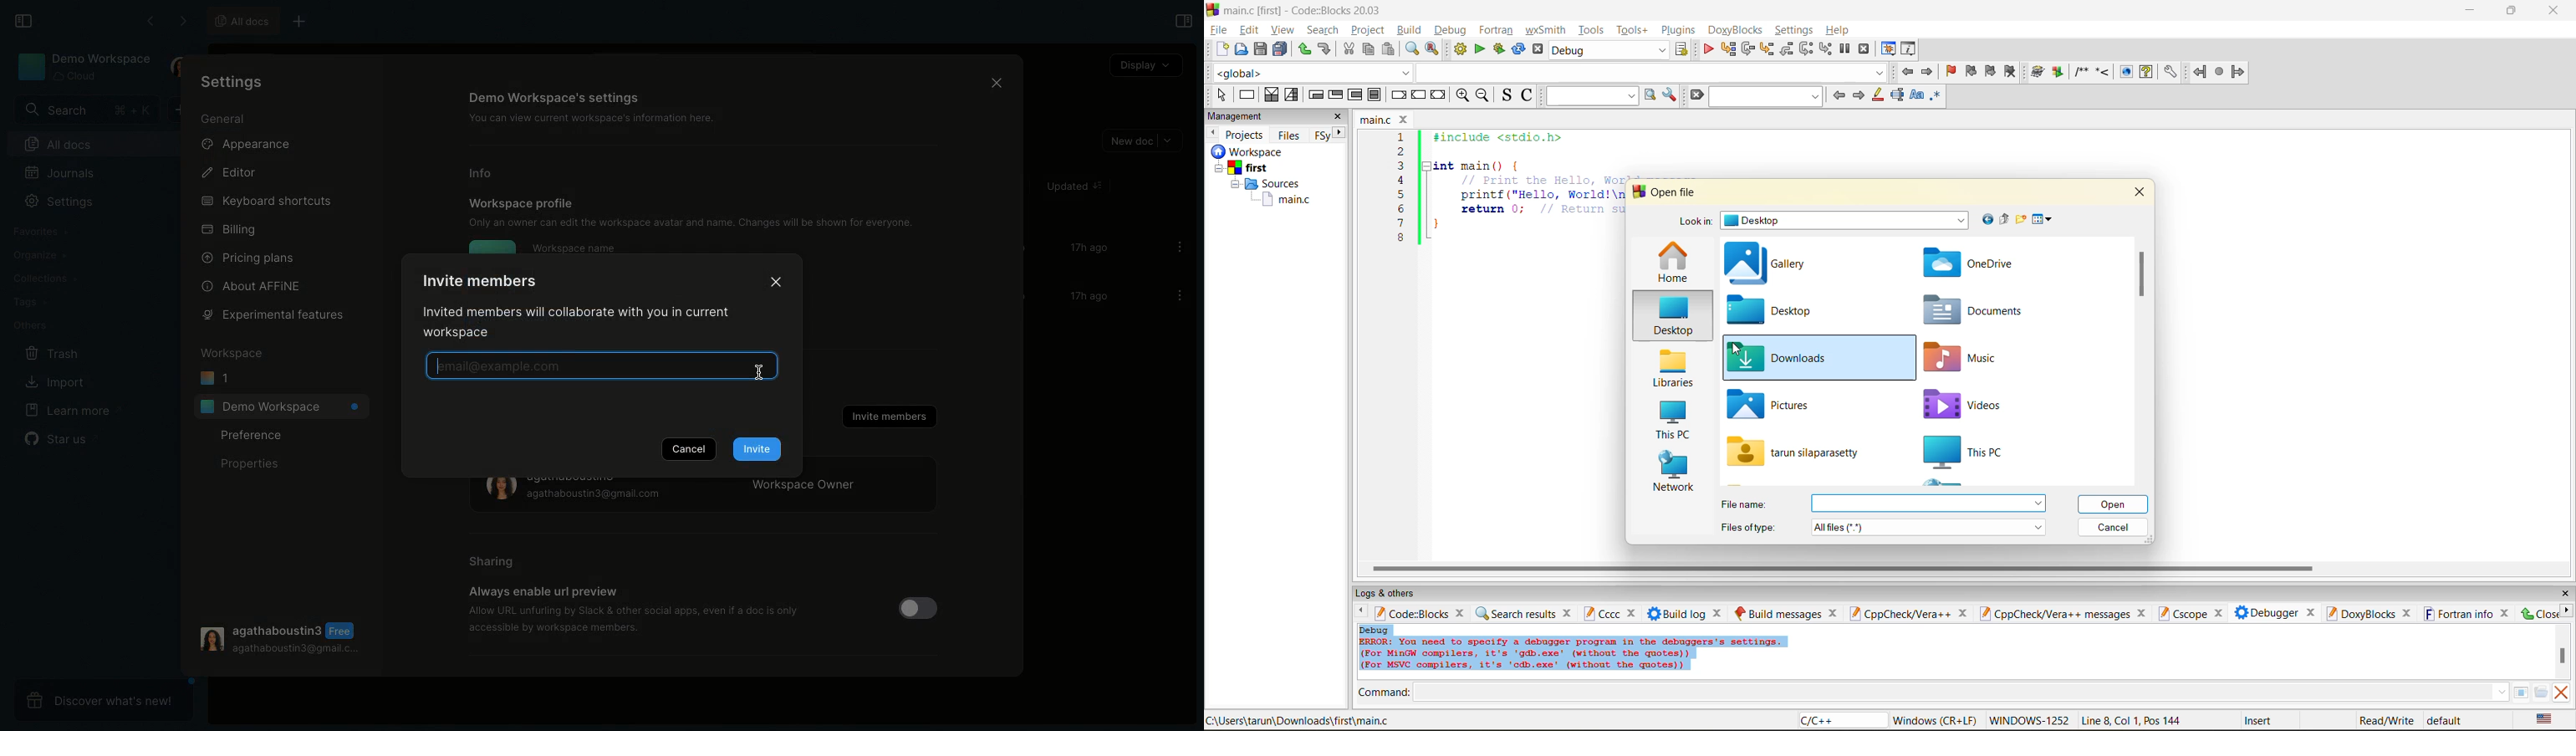  What do you see at coordinates (2116, 504) in the screenshot?
I see `open` at bounding box center [2116, 504].